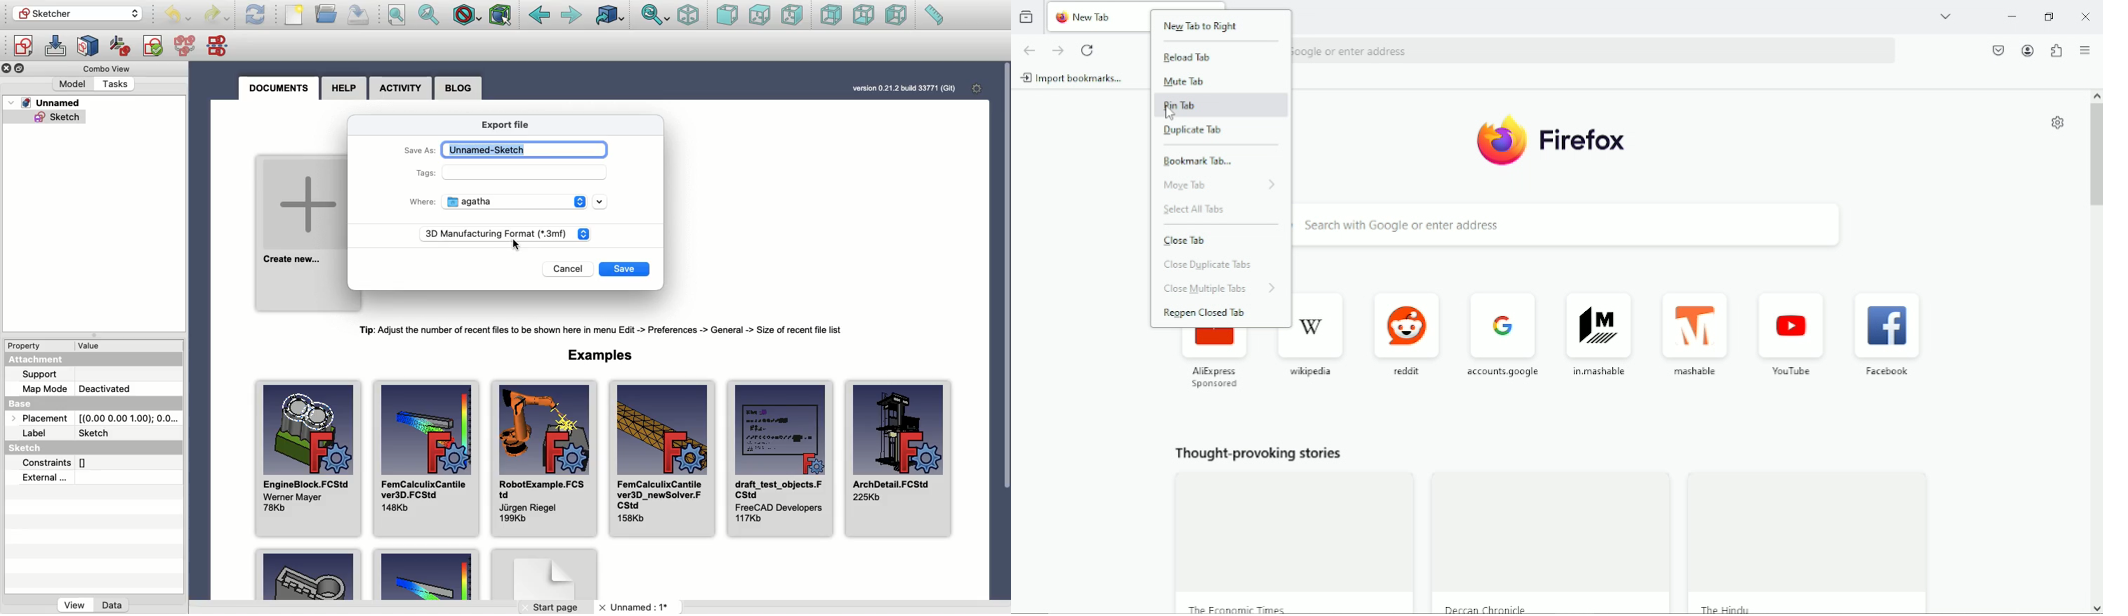 Image resolution: width=2128 pixels, height=616 pixels. I want to click on Merge sketches, so click(185, 46).